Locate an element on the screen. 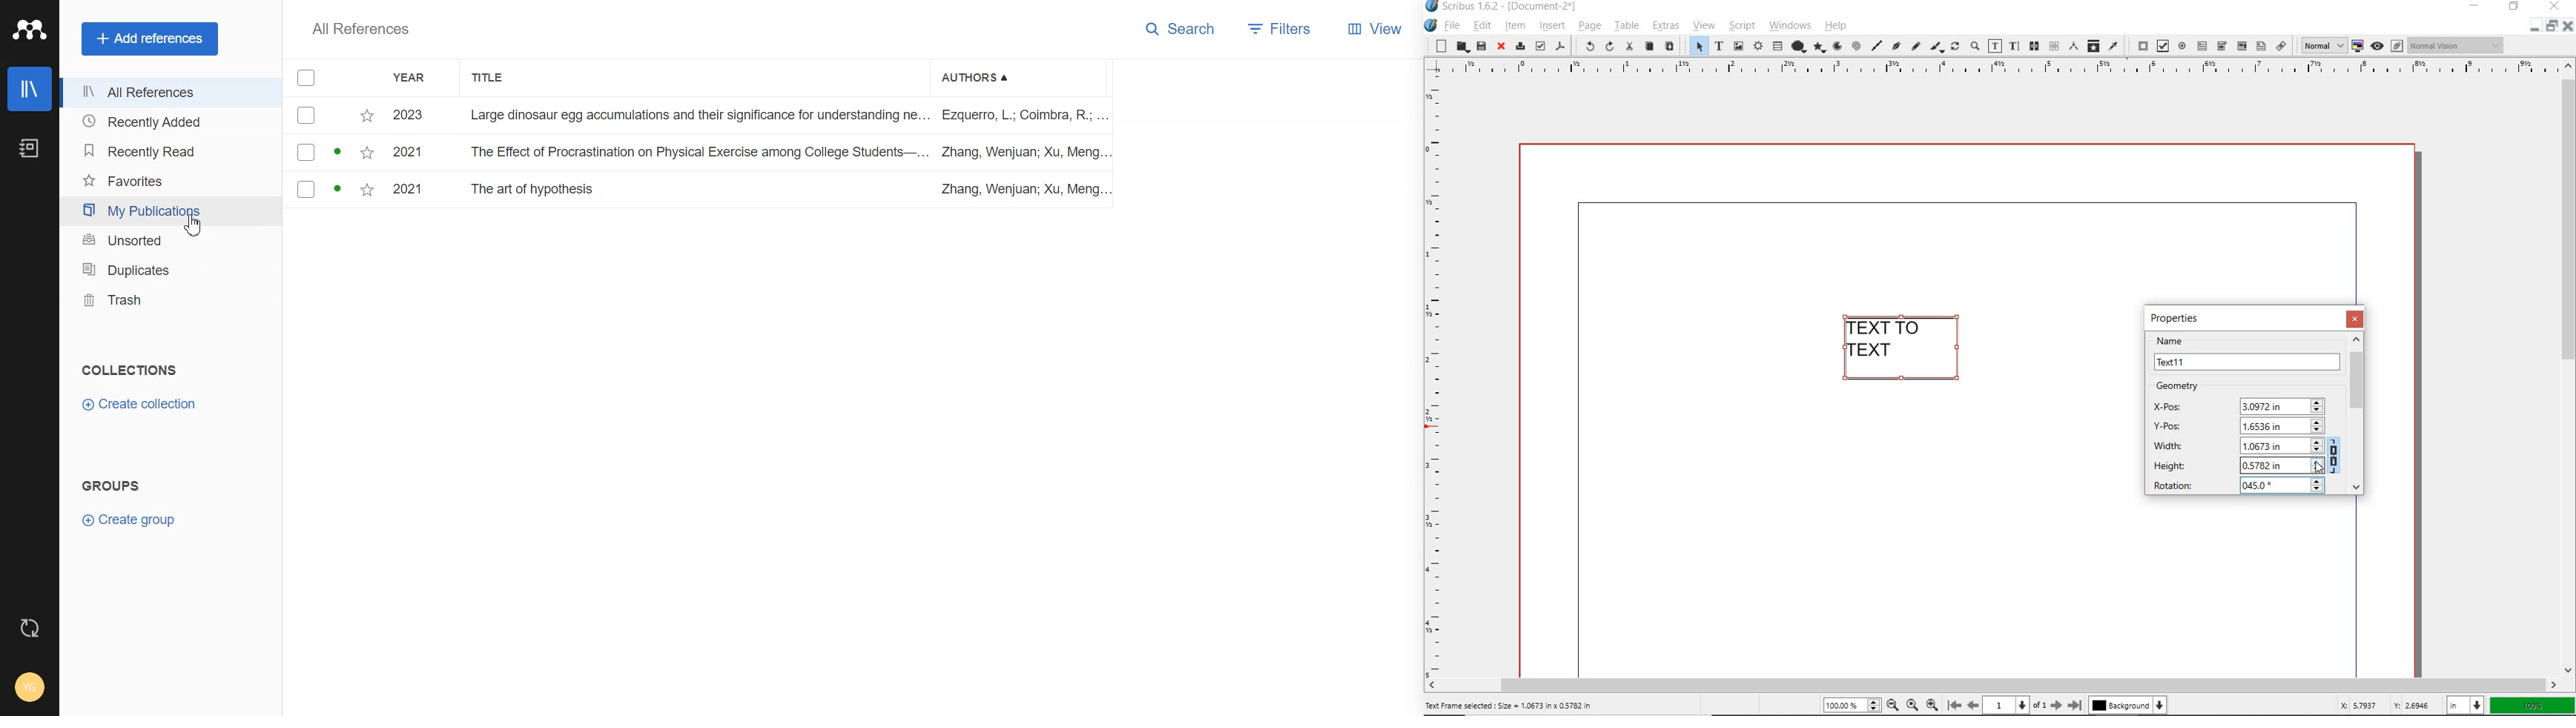  Recently added is located at coordinates (163, 122).